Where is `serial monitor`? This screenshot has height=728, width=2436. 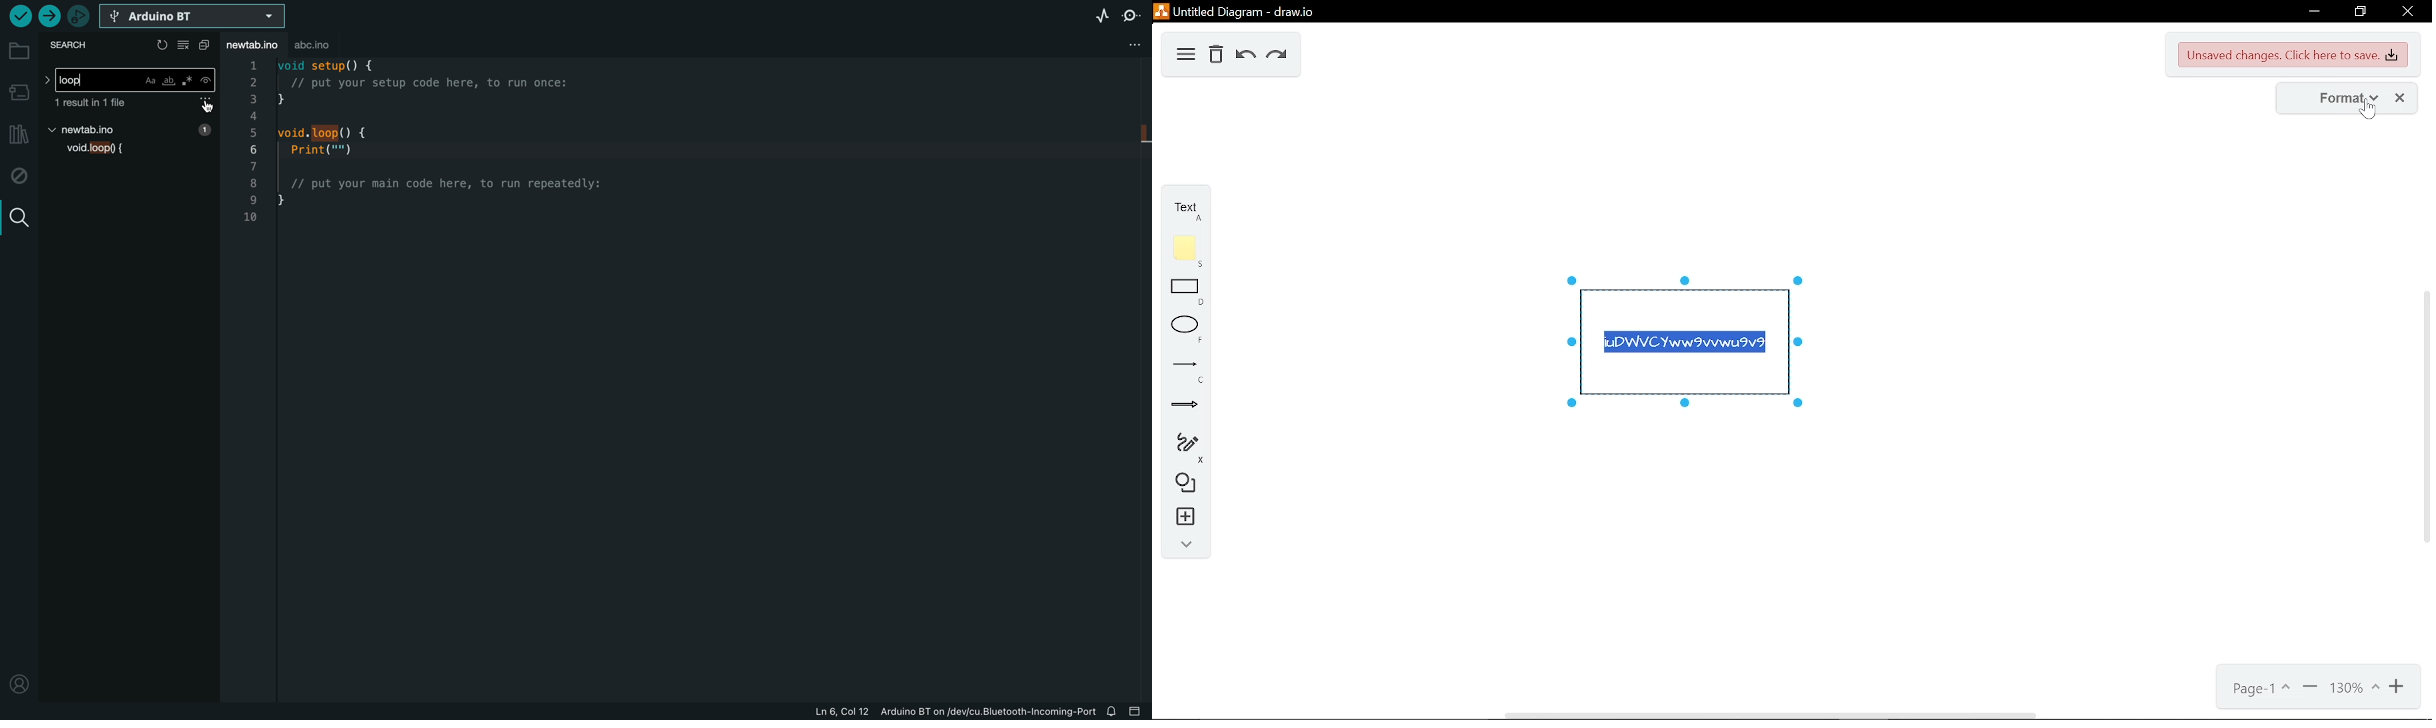 serial monitor is located at coordinates (1135, 13).